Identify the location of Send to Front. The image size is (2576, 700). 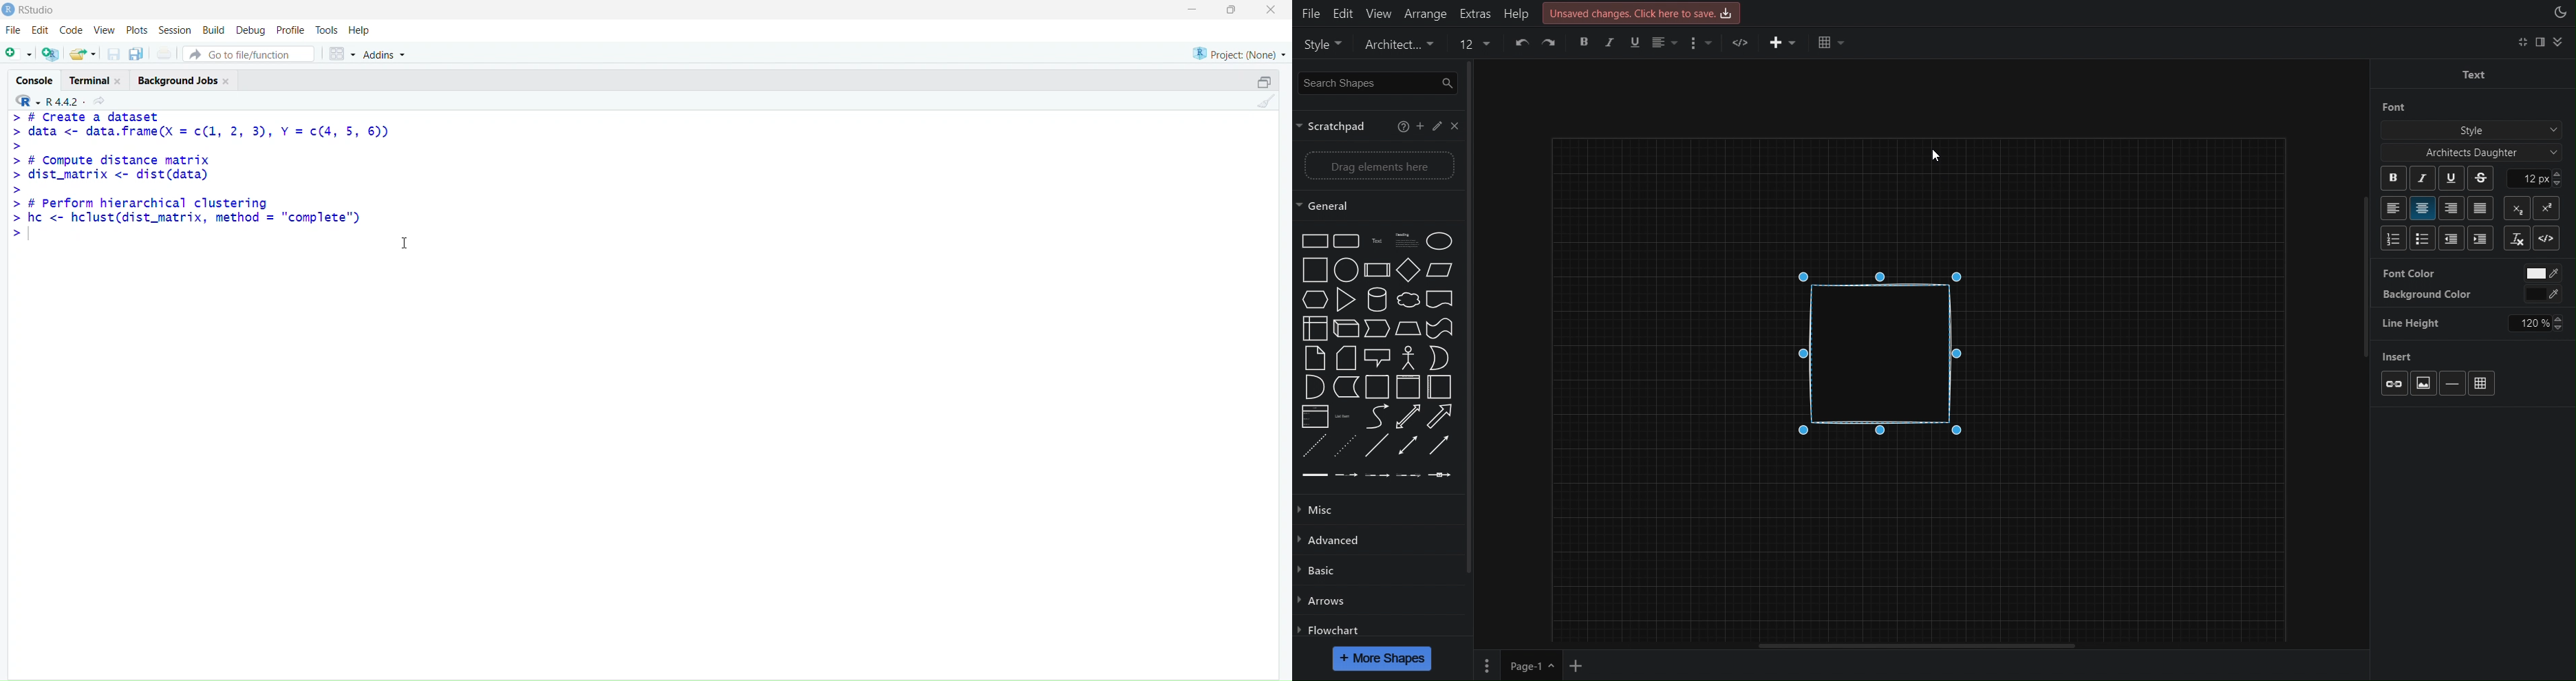
(1588, 44).